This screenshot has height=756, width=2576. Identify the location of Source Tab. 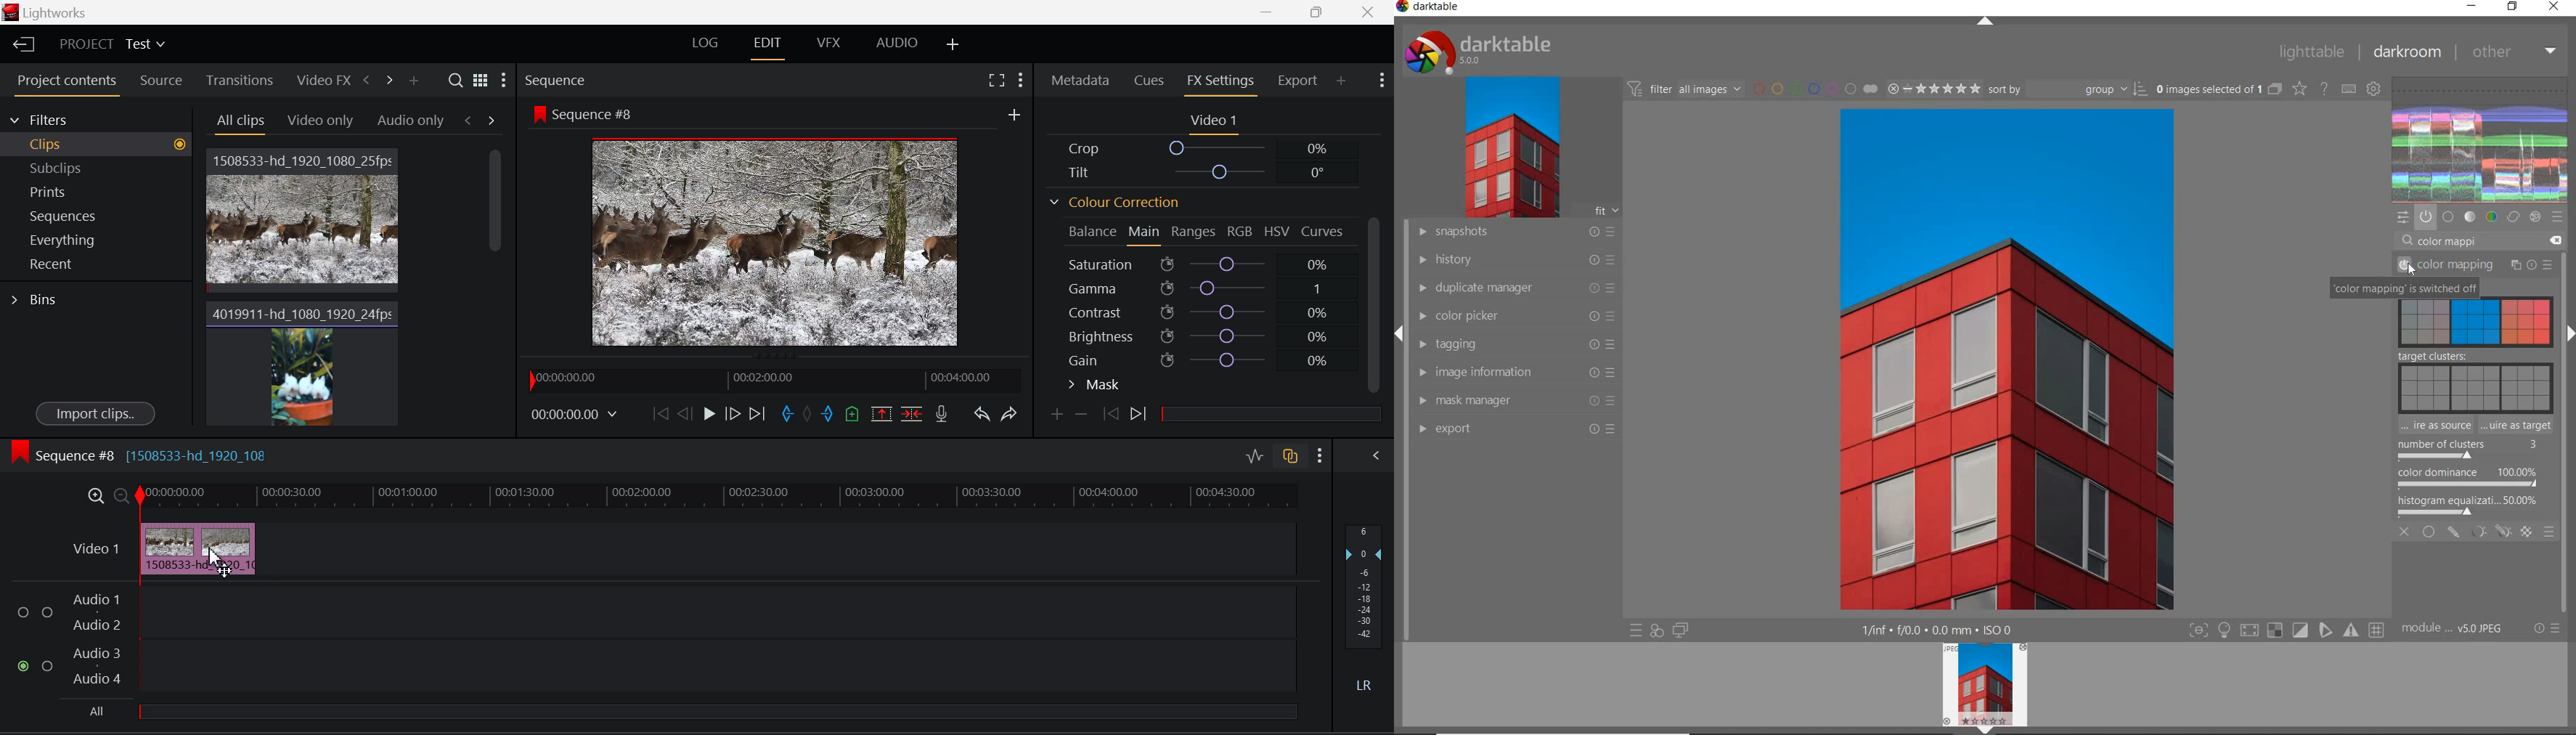
(160, 80).